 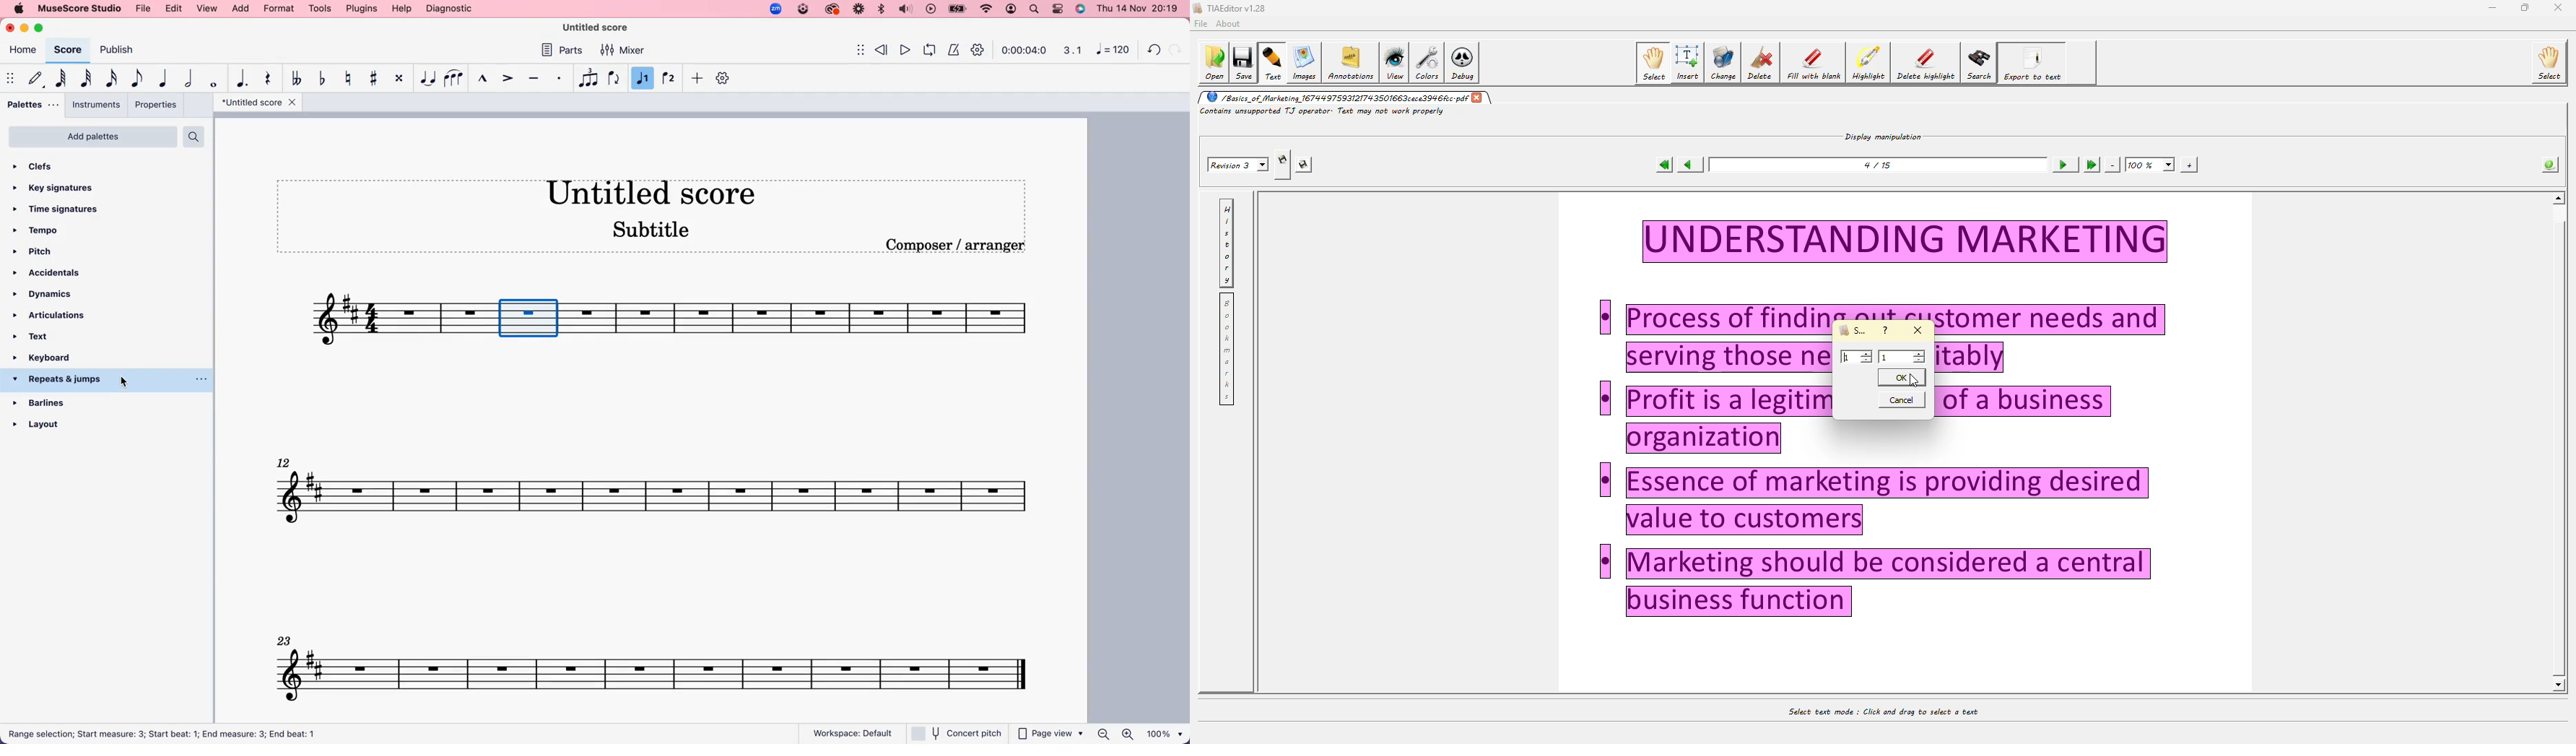 I want to click on default, so click(x=34, y=79).